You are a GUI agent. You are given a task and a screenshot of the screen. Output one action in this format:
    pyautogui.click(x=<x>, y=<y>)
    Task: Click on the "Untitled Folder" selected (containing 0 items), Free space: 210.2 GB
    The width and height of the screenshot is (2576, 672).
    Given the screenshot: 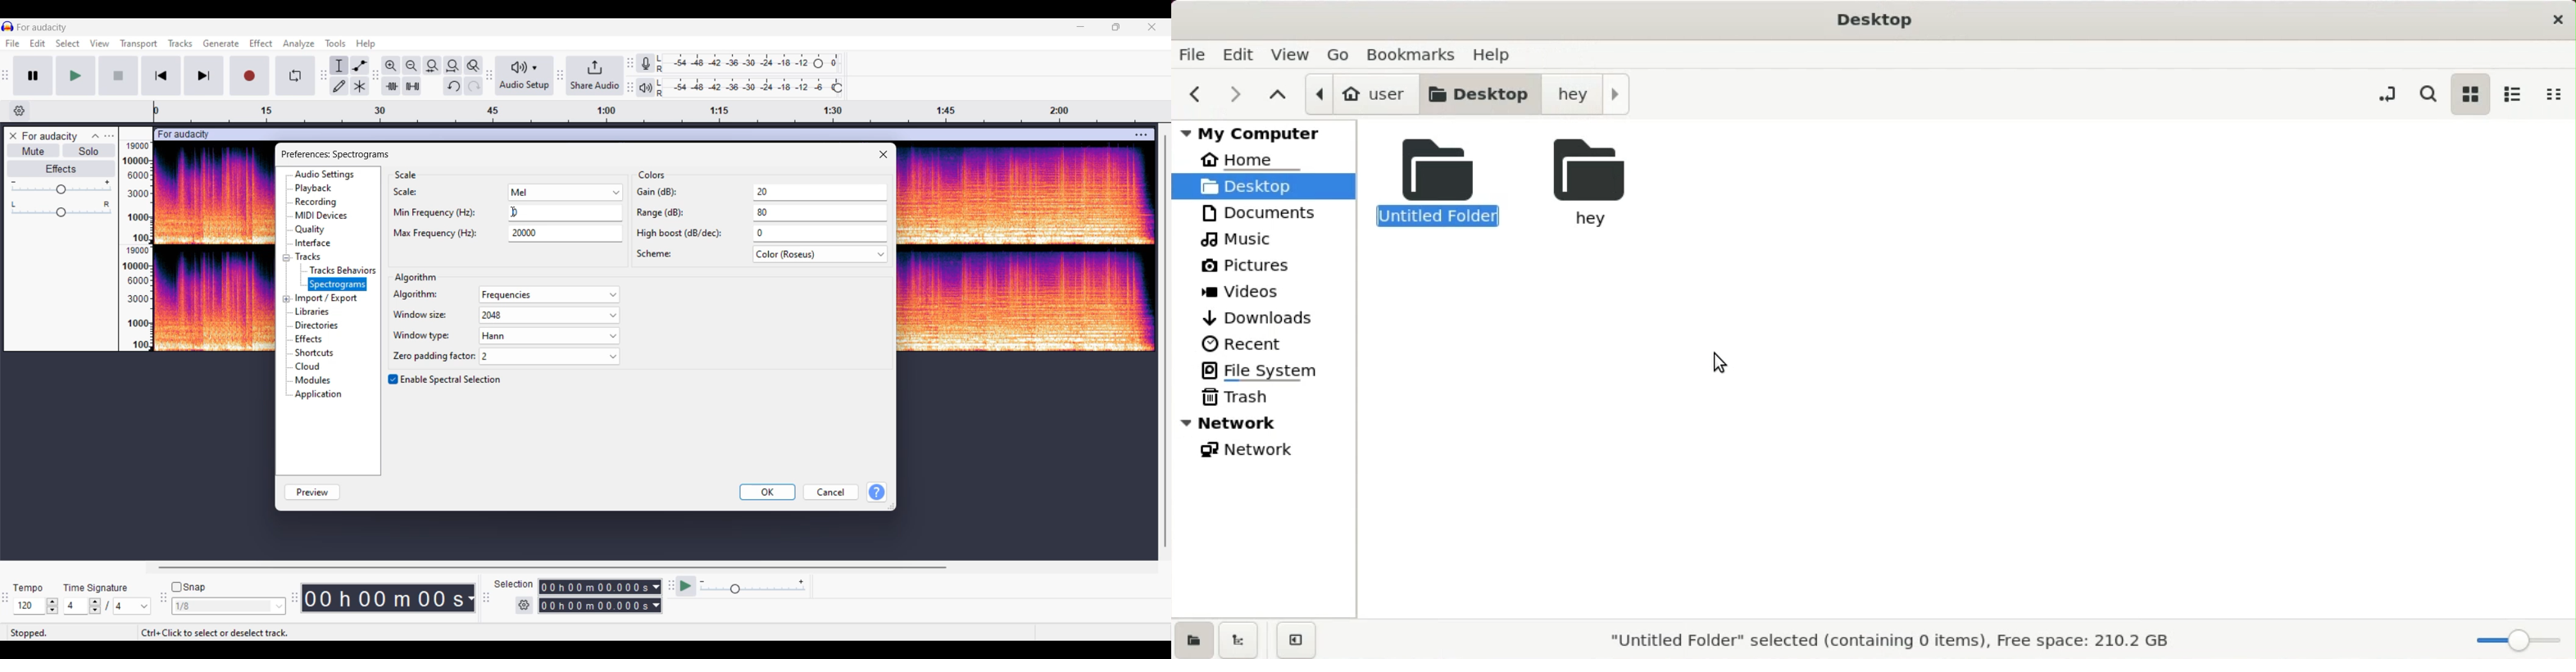 What is the action you would take?
    pyautogui.click(x=1893, y=639)
    